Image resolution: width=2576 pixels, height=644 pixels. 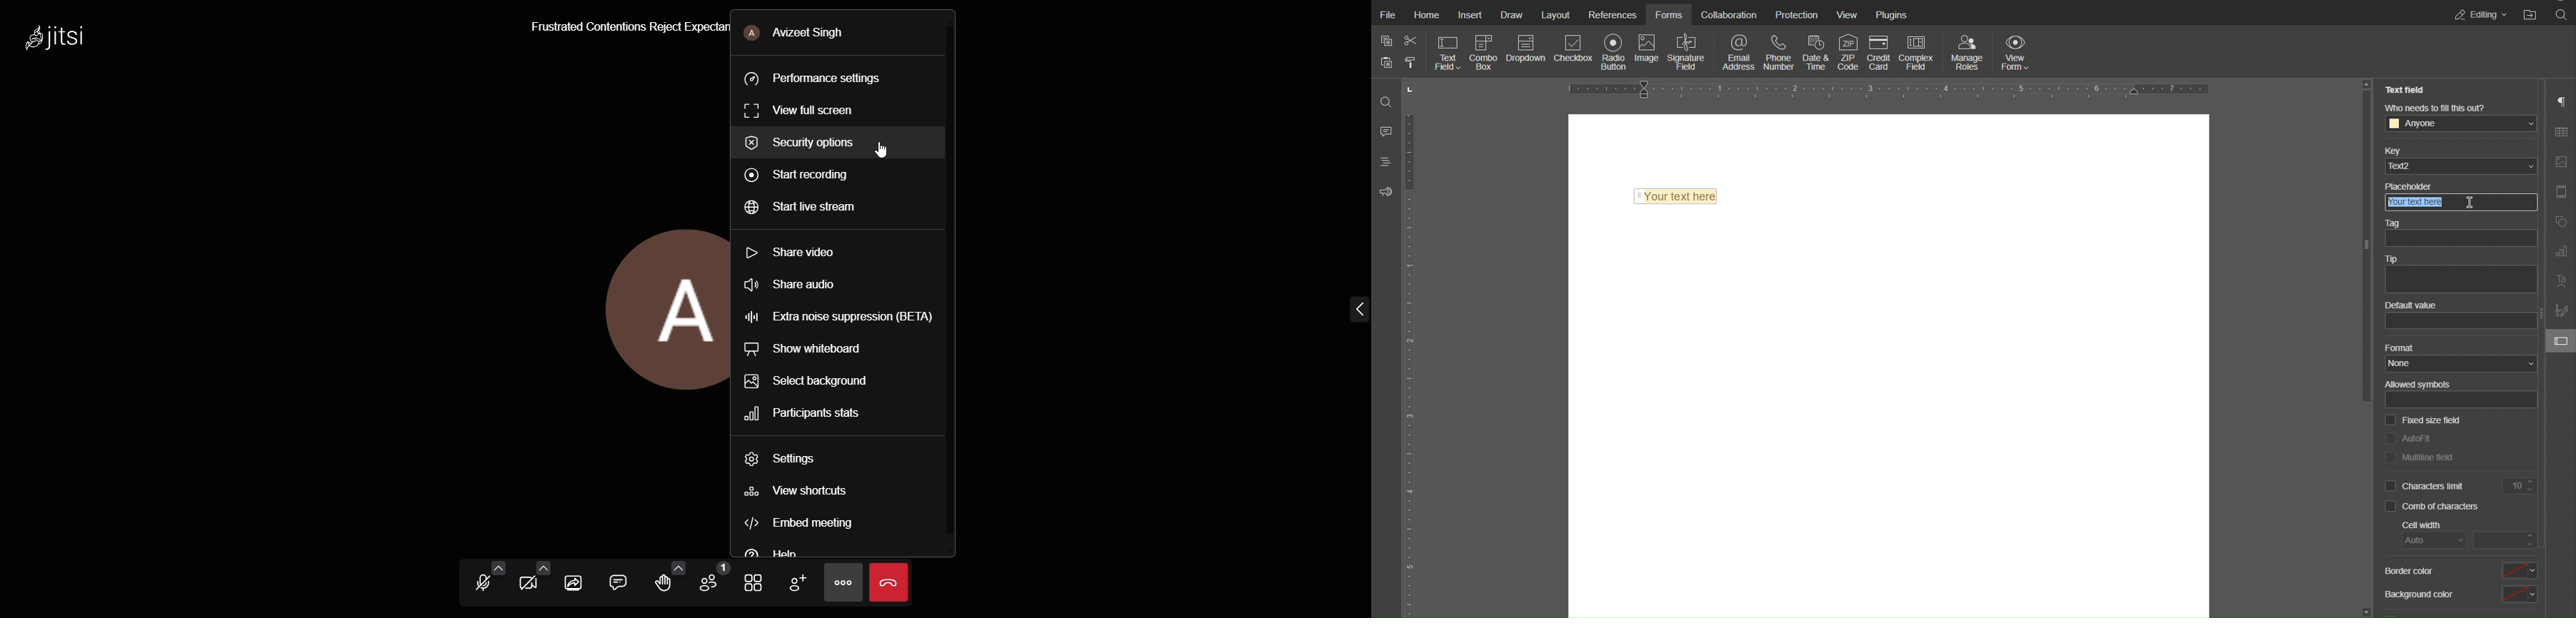 I want to click on Tag, so click(x=2459, y=234).